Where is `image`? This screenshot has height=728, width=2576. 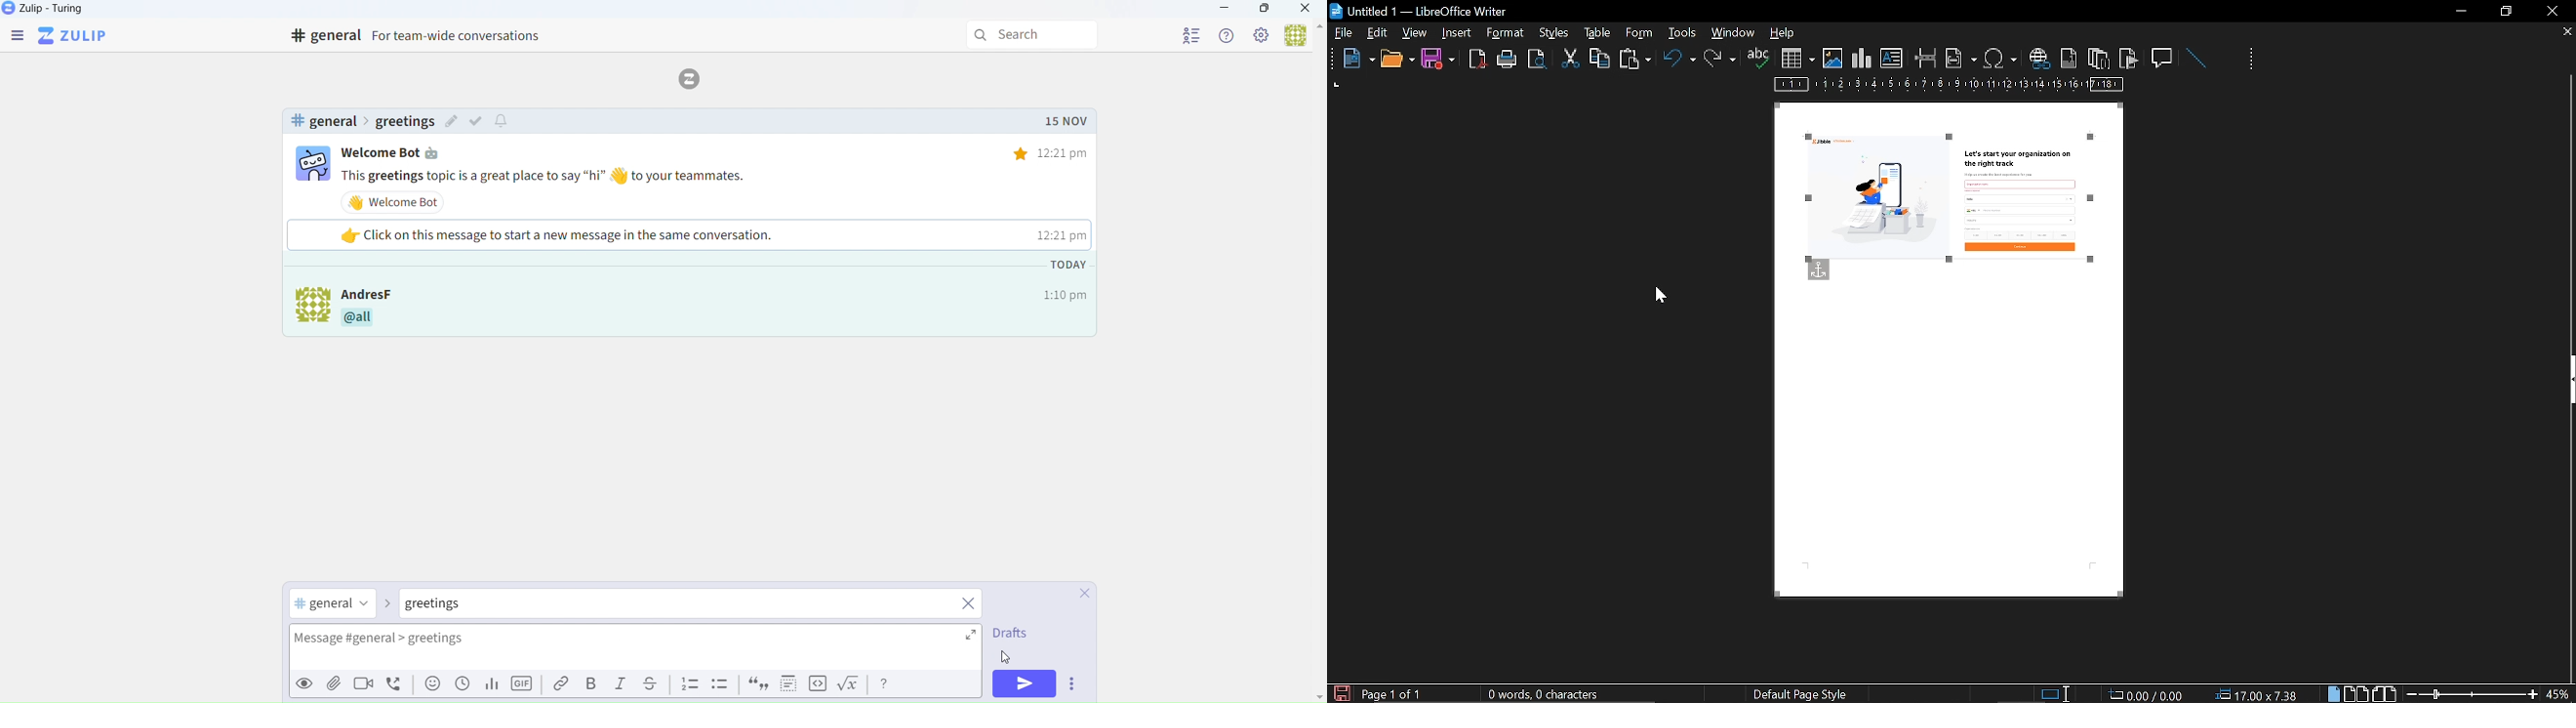 image is located at coordinates (313, 165).